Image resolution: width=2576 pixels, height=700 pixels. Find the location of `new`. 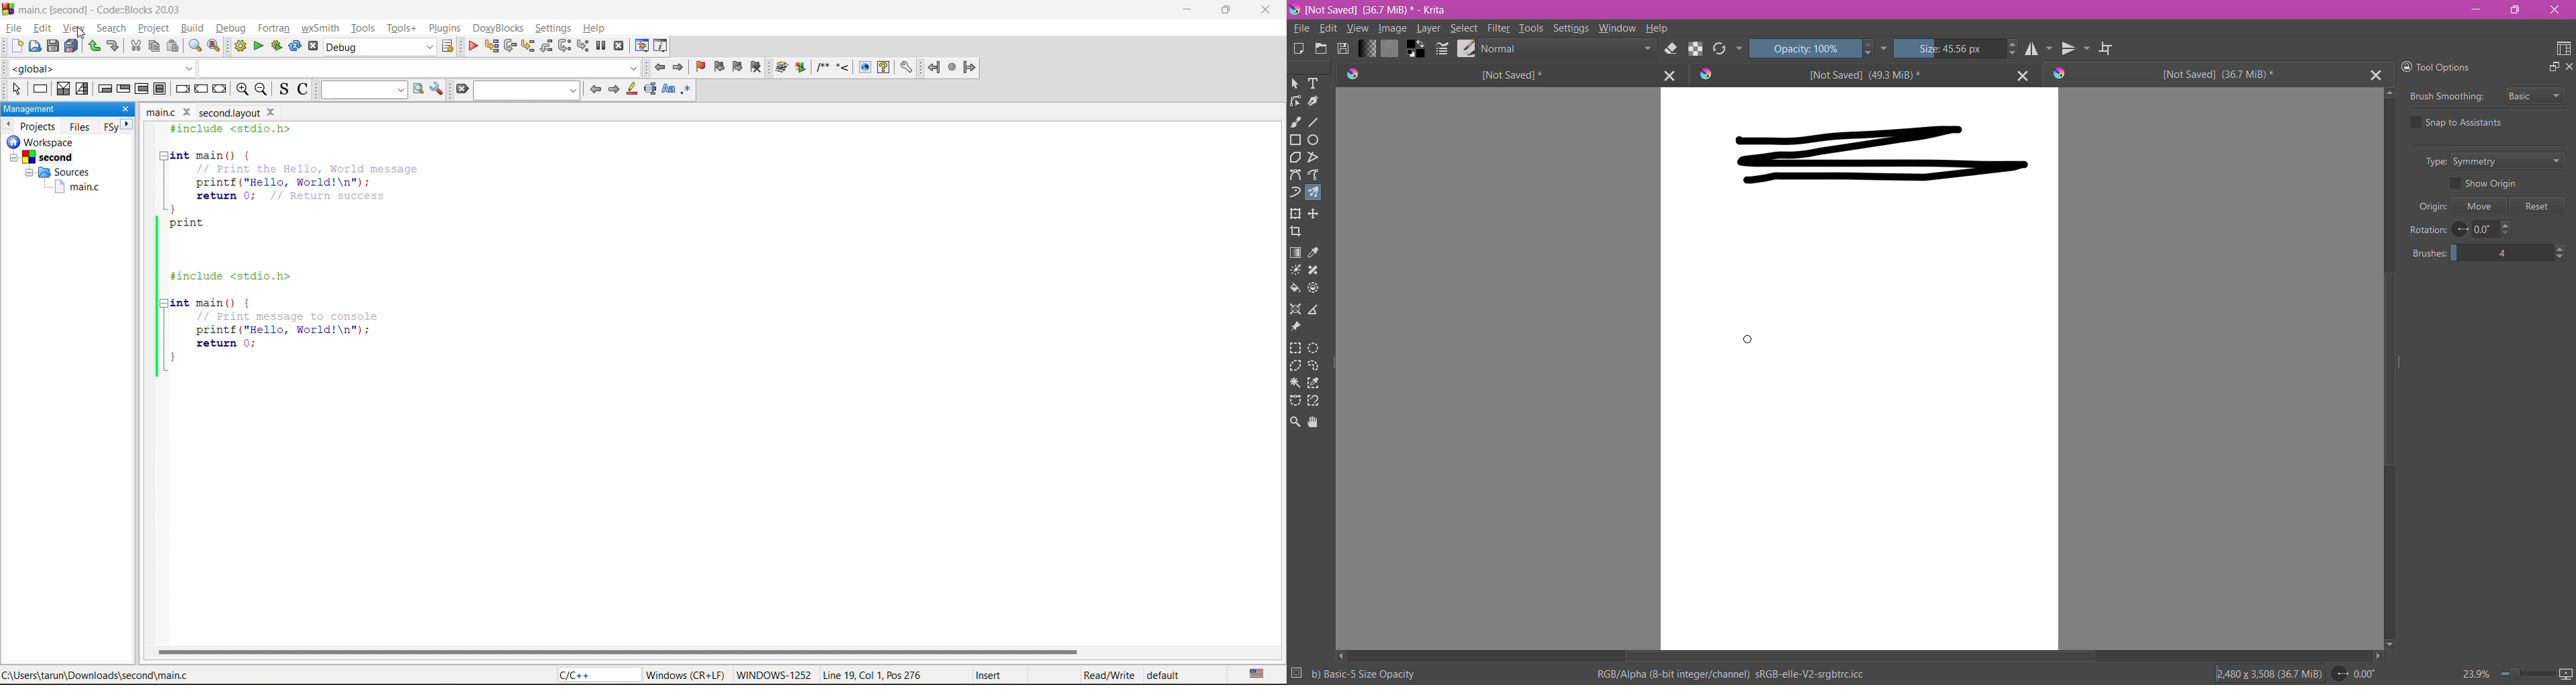

new is located at coordinates (13, 48).